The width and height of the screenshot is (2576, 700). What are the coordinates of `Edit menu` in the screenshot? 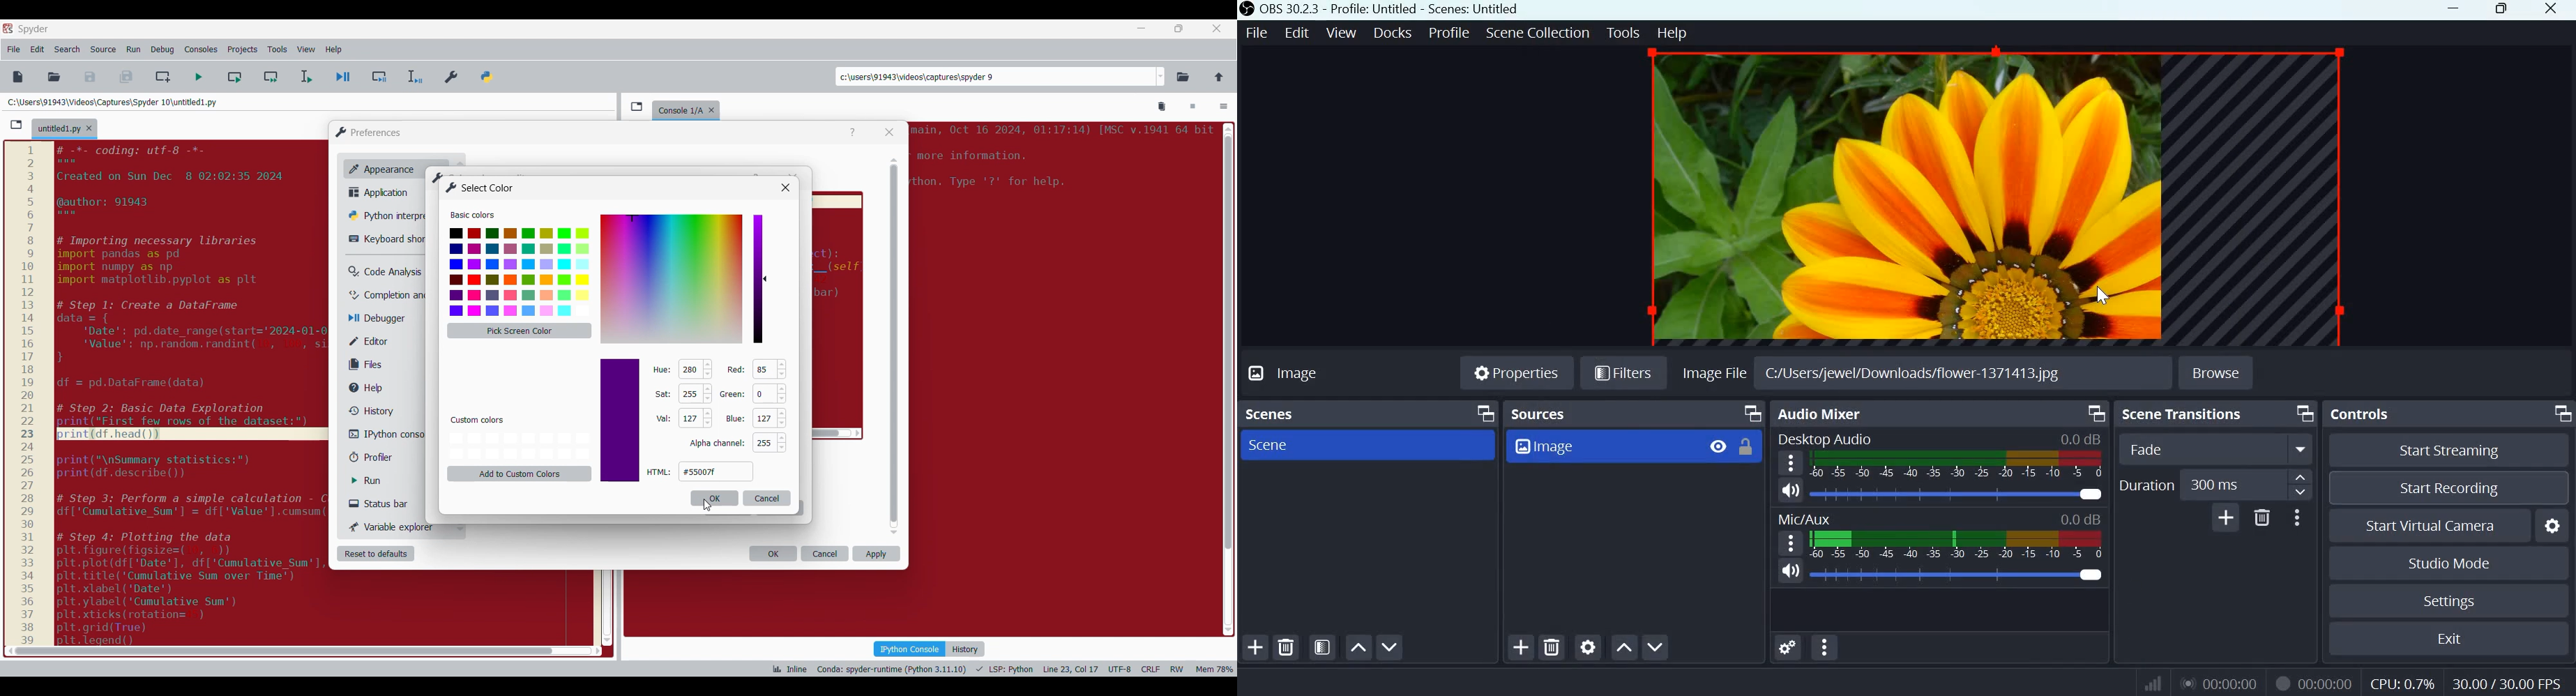 It's located at (37, 50).